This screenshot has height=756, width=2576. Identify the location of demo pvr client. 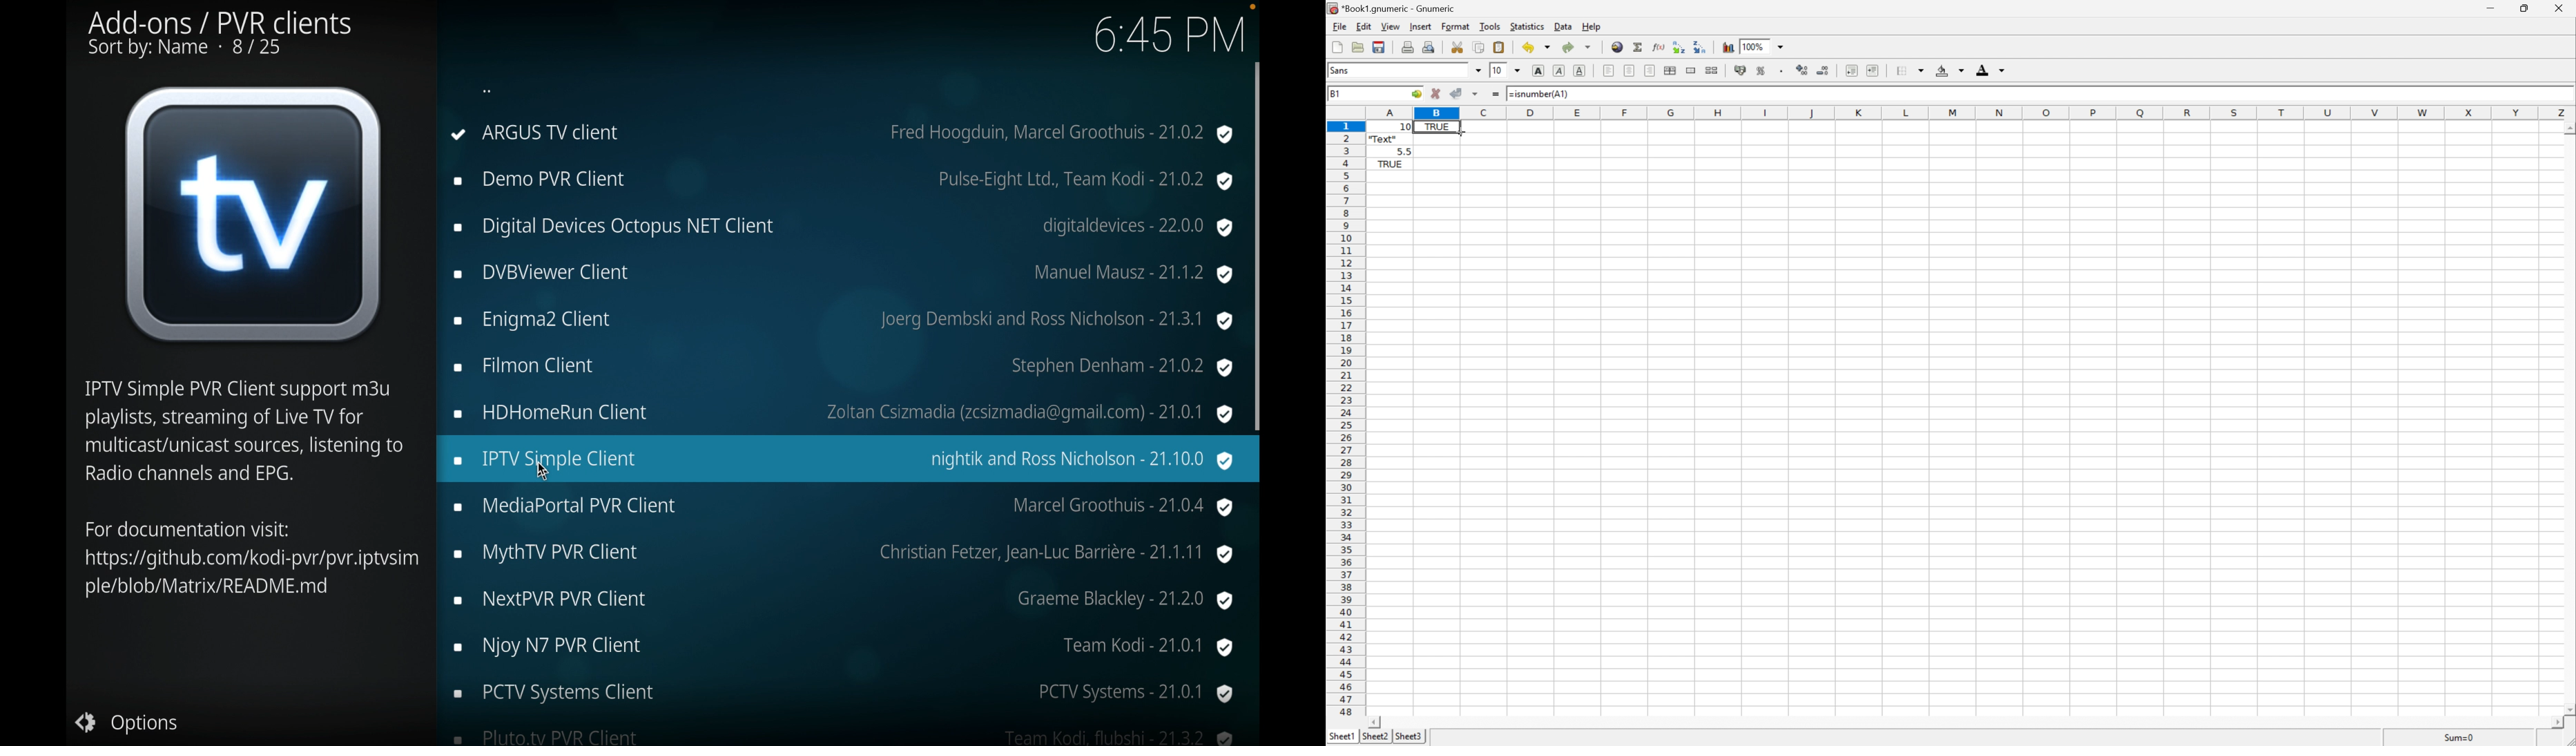
(842, 181).